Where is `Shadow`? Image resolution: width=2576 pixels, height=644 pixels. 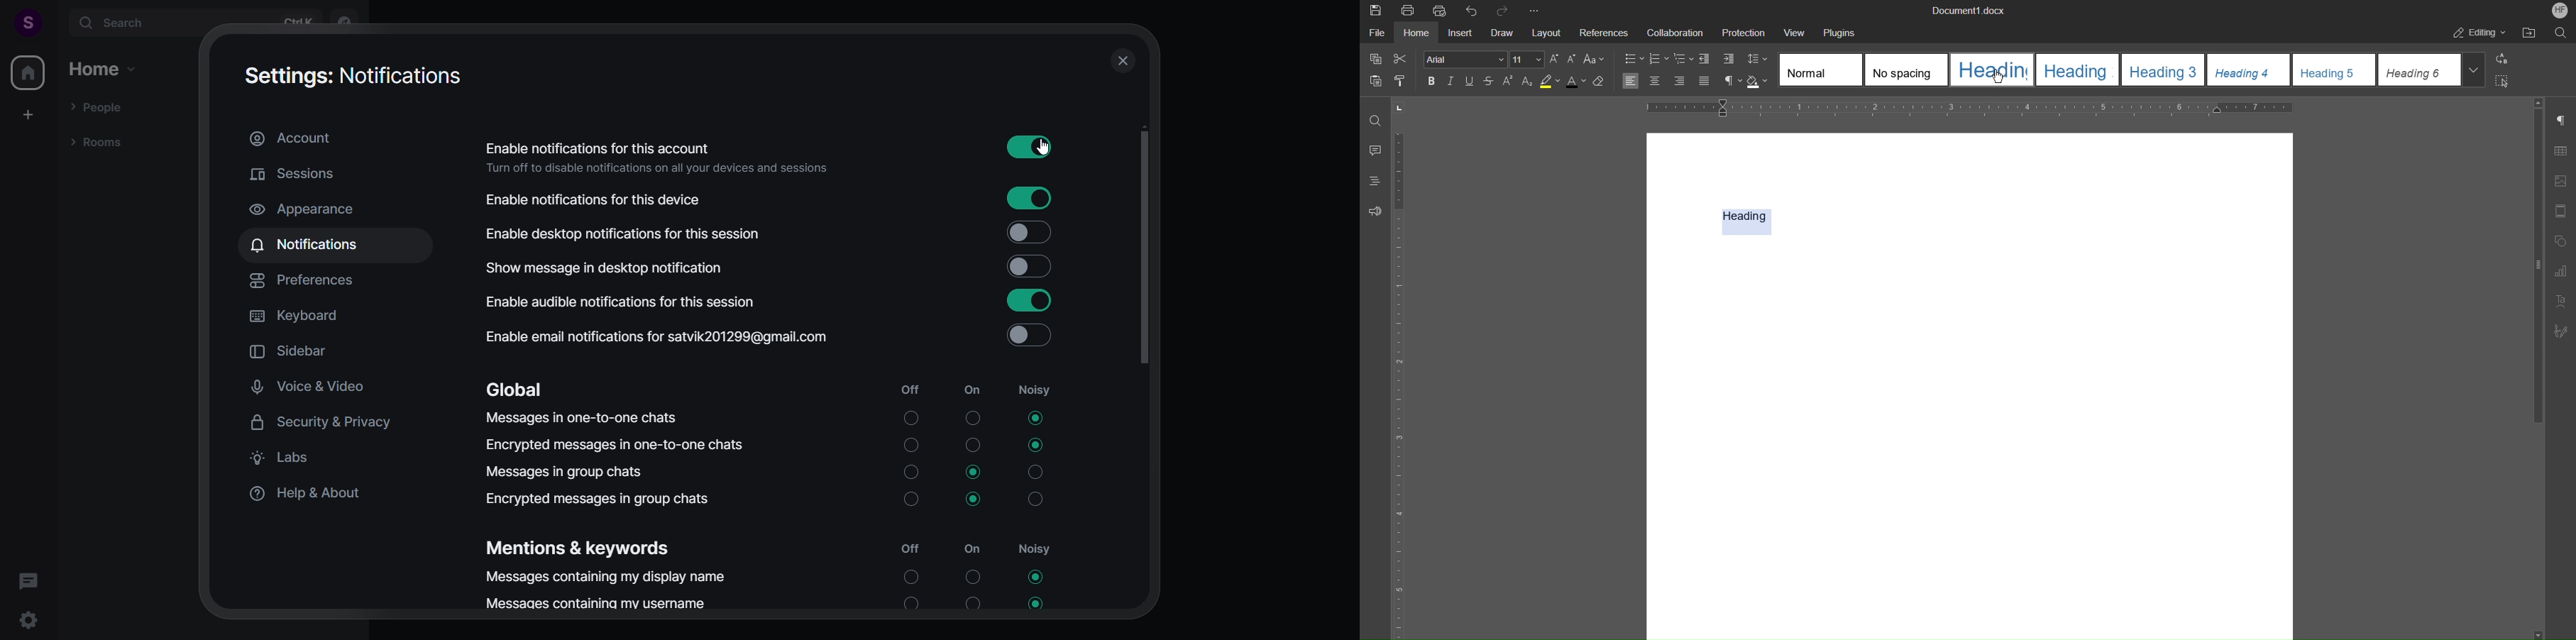
Shadow is located at coordinates (1758, 82).